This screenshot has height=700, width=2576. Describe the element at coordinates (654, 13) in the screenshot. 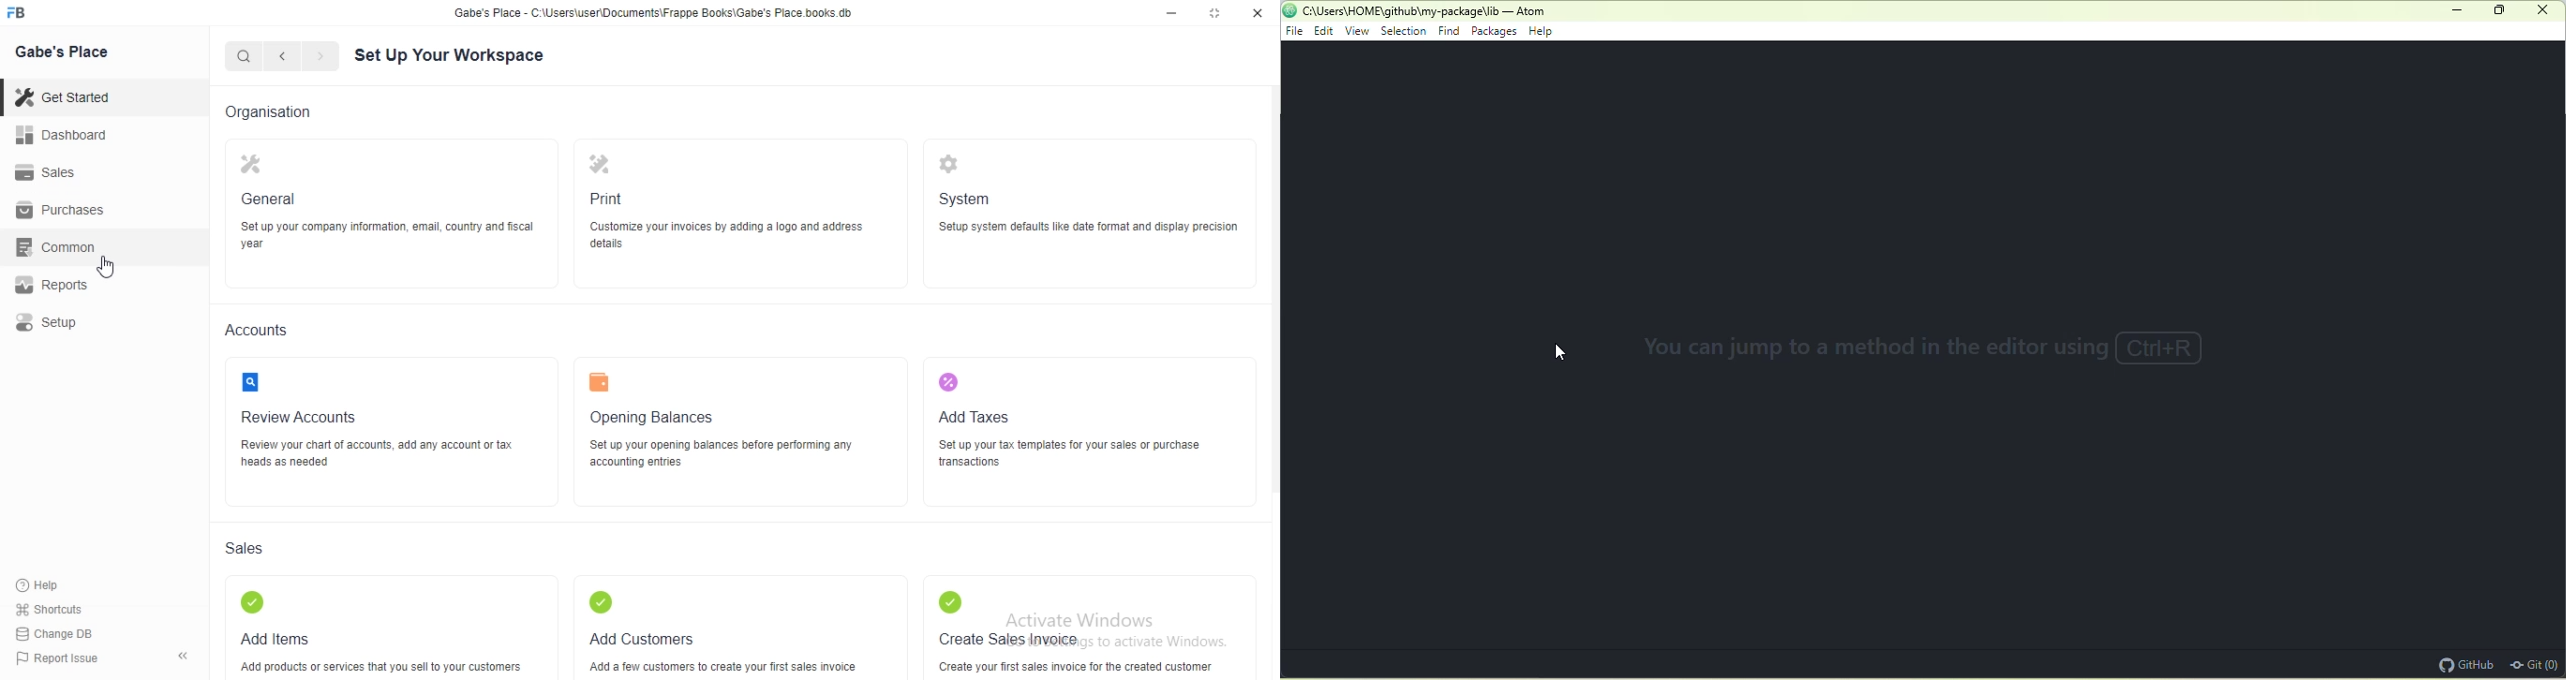

I see `Gabe's Place - C\Users\userDocuments Frappe Books\Gabe's Place books db.` at that location.